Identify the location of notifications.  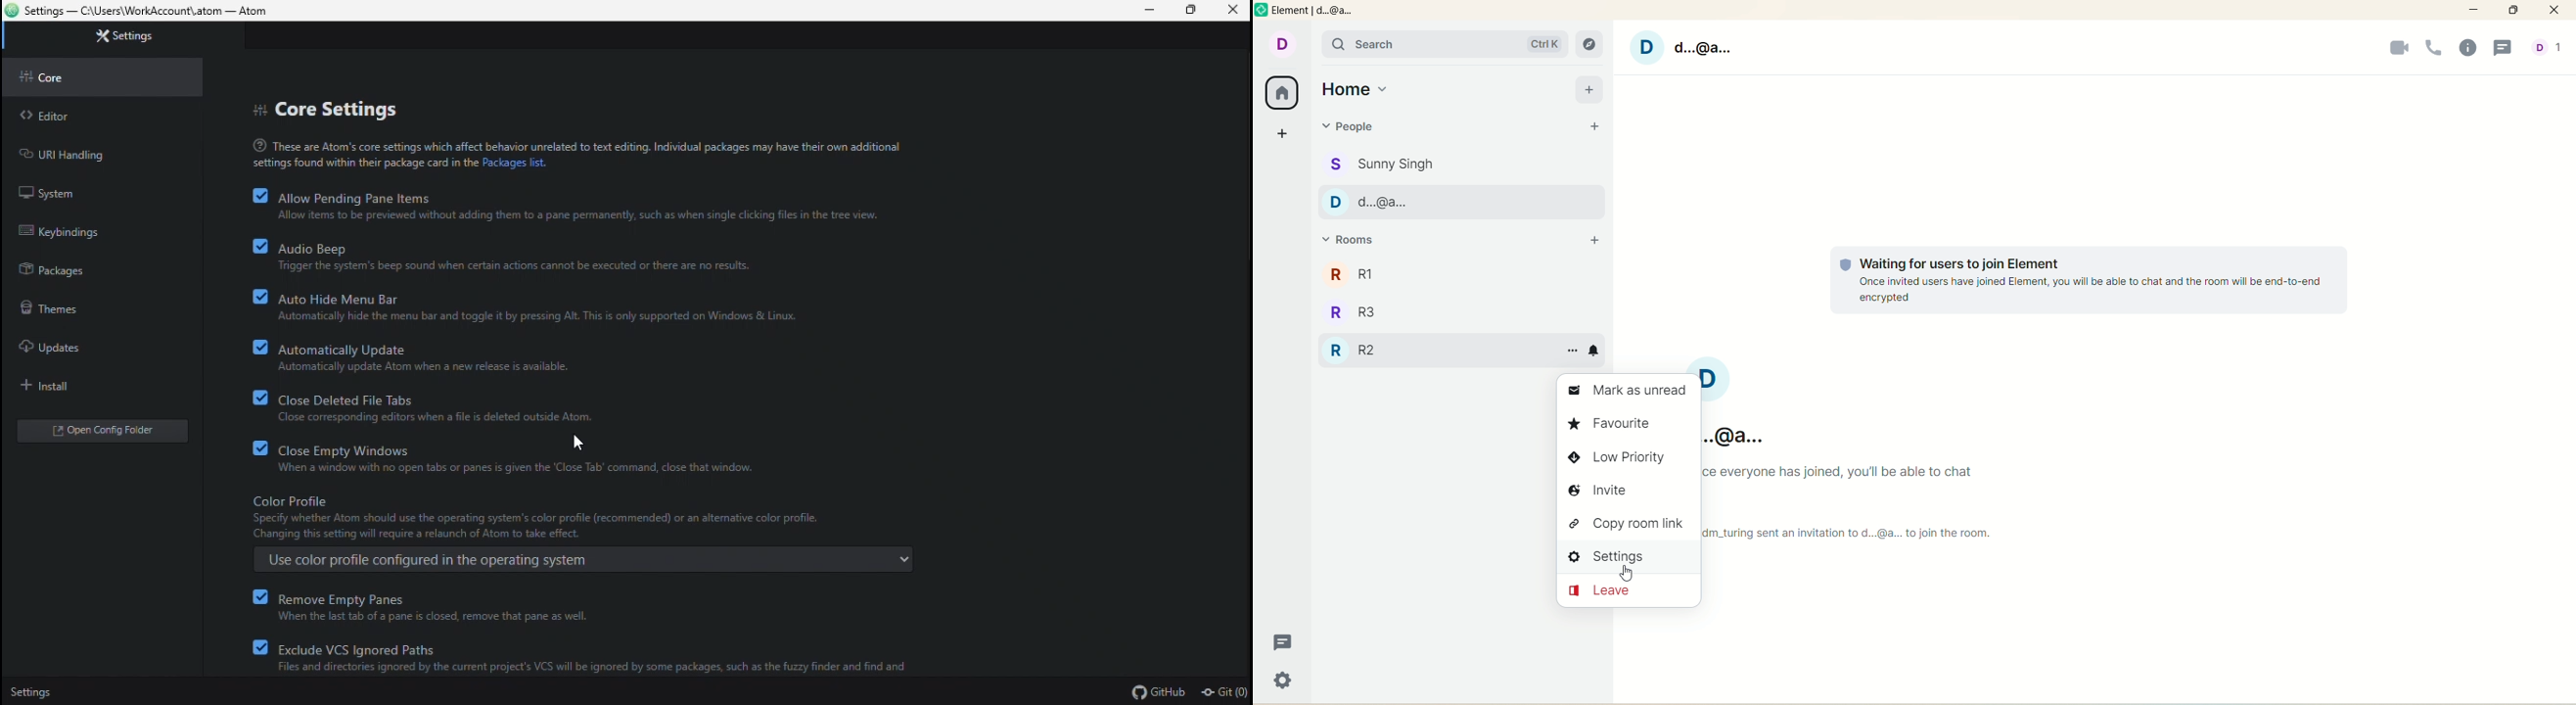
(1596, 348).